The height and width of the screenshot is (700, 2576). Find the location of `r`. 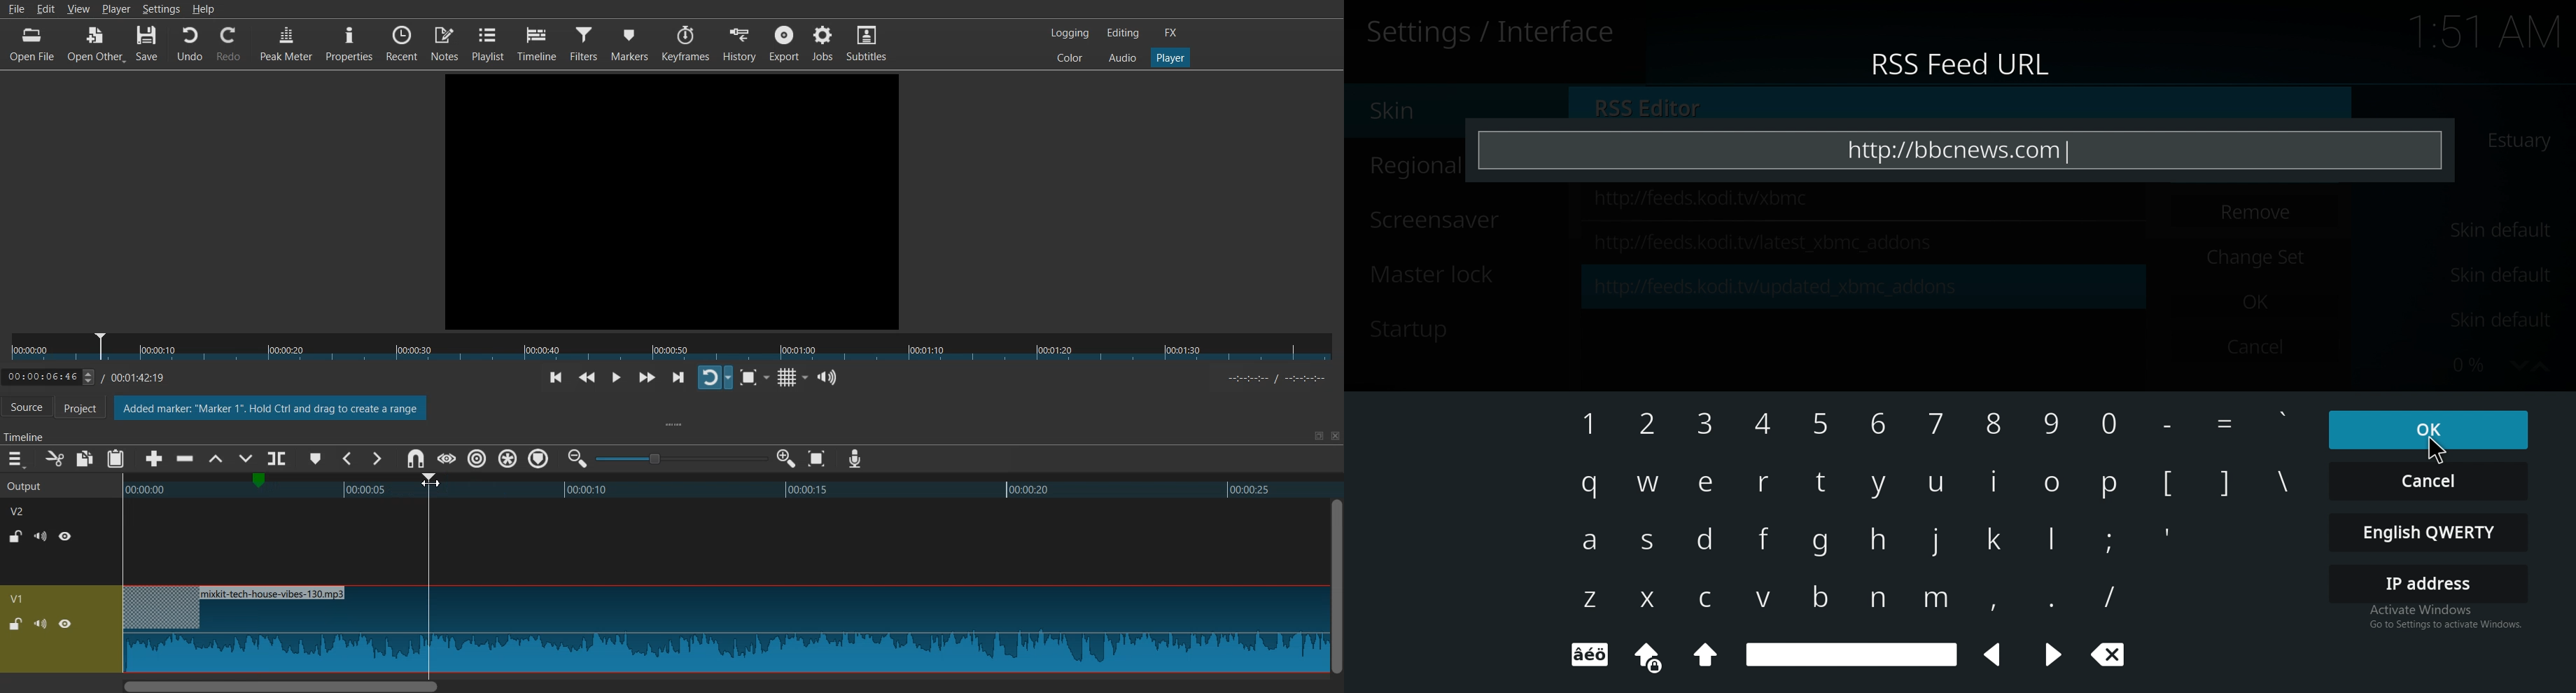

r is located at coordinates (1763, 486).